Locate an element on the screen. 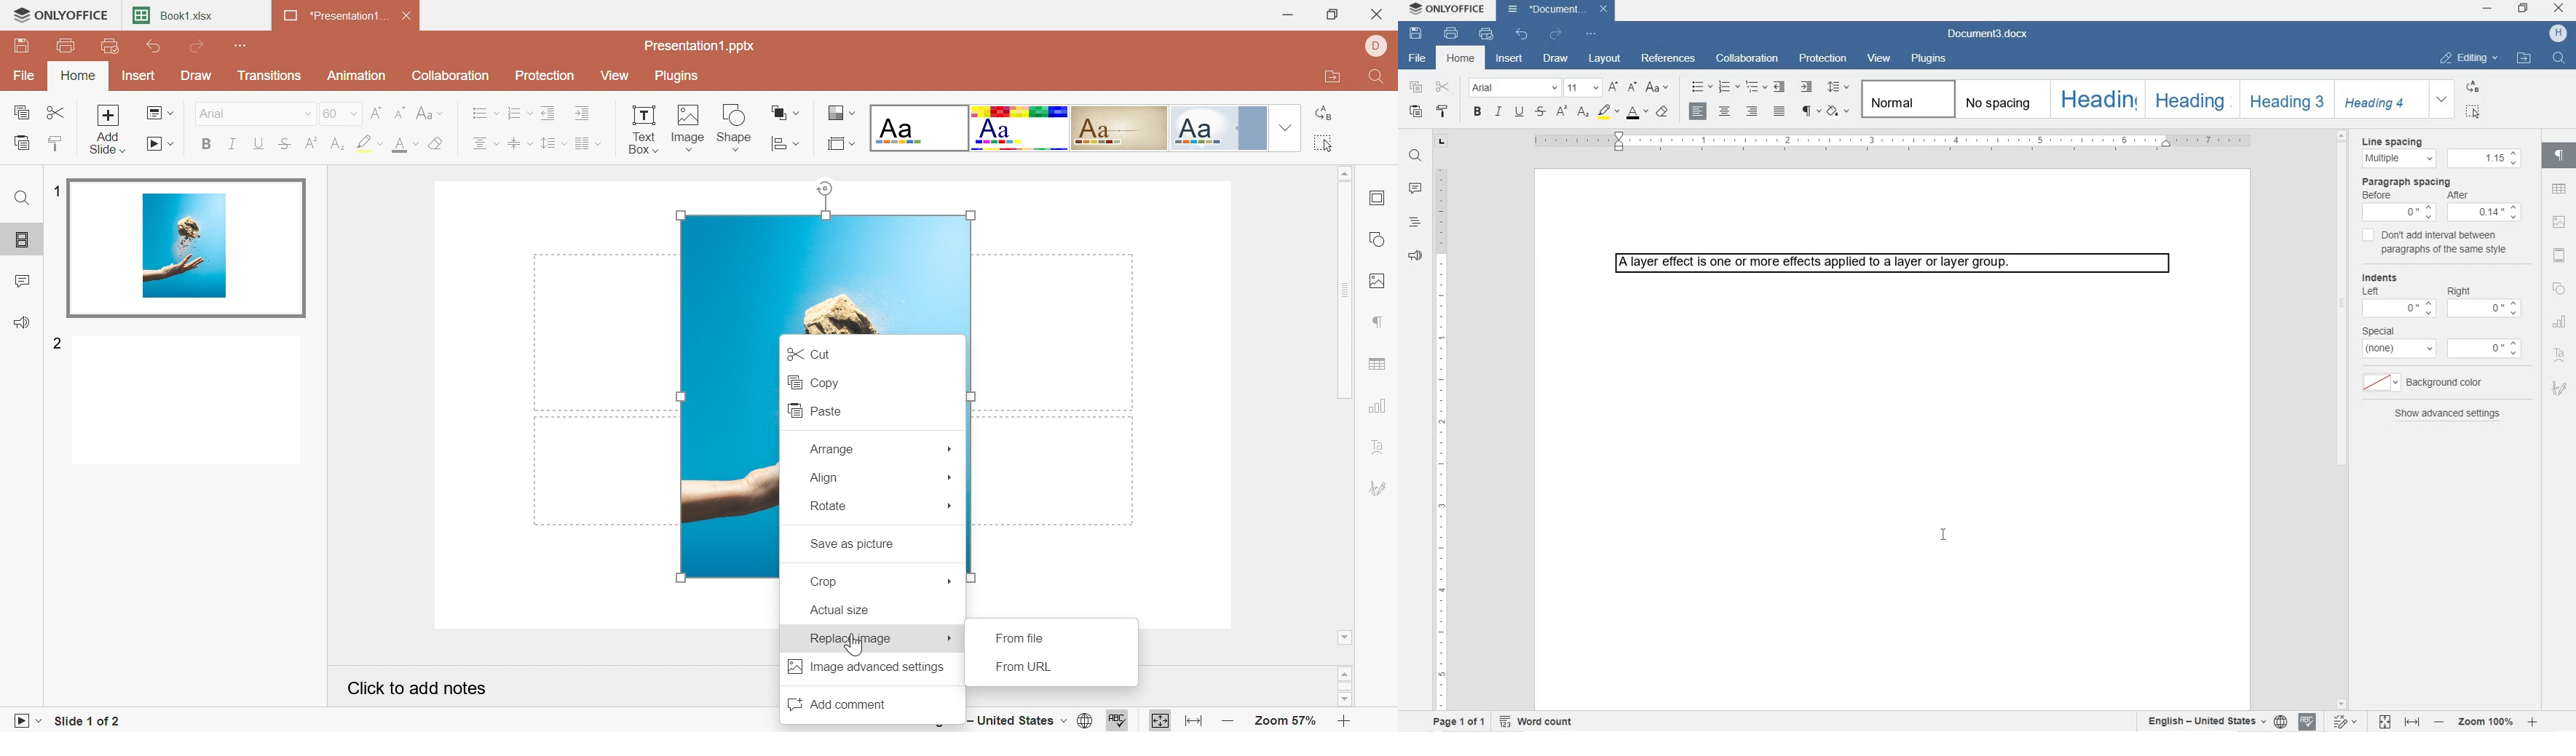 This screenshot has width=2576, height=756. Protection is located at coordinates (547, 76).